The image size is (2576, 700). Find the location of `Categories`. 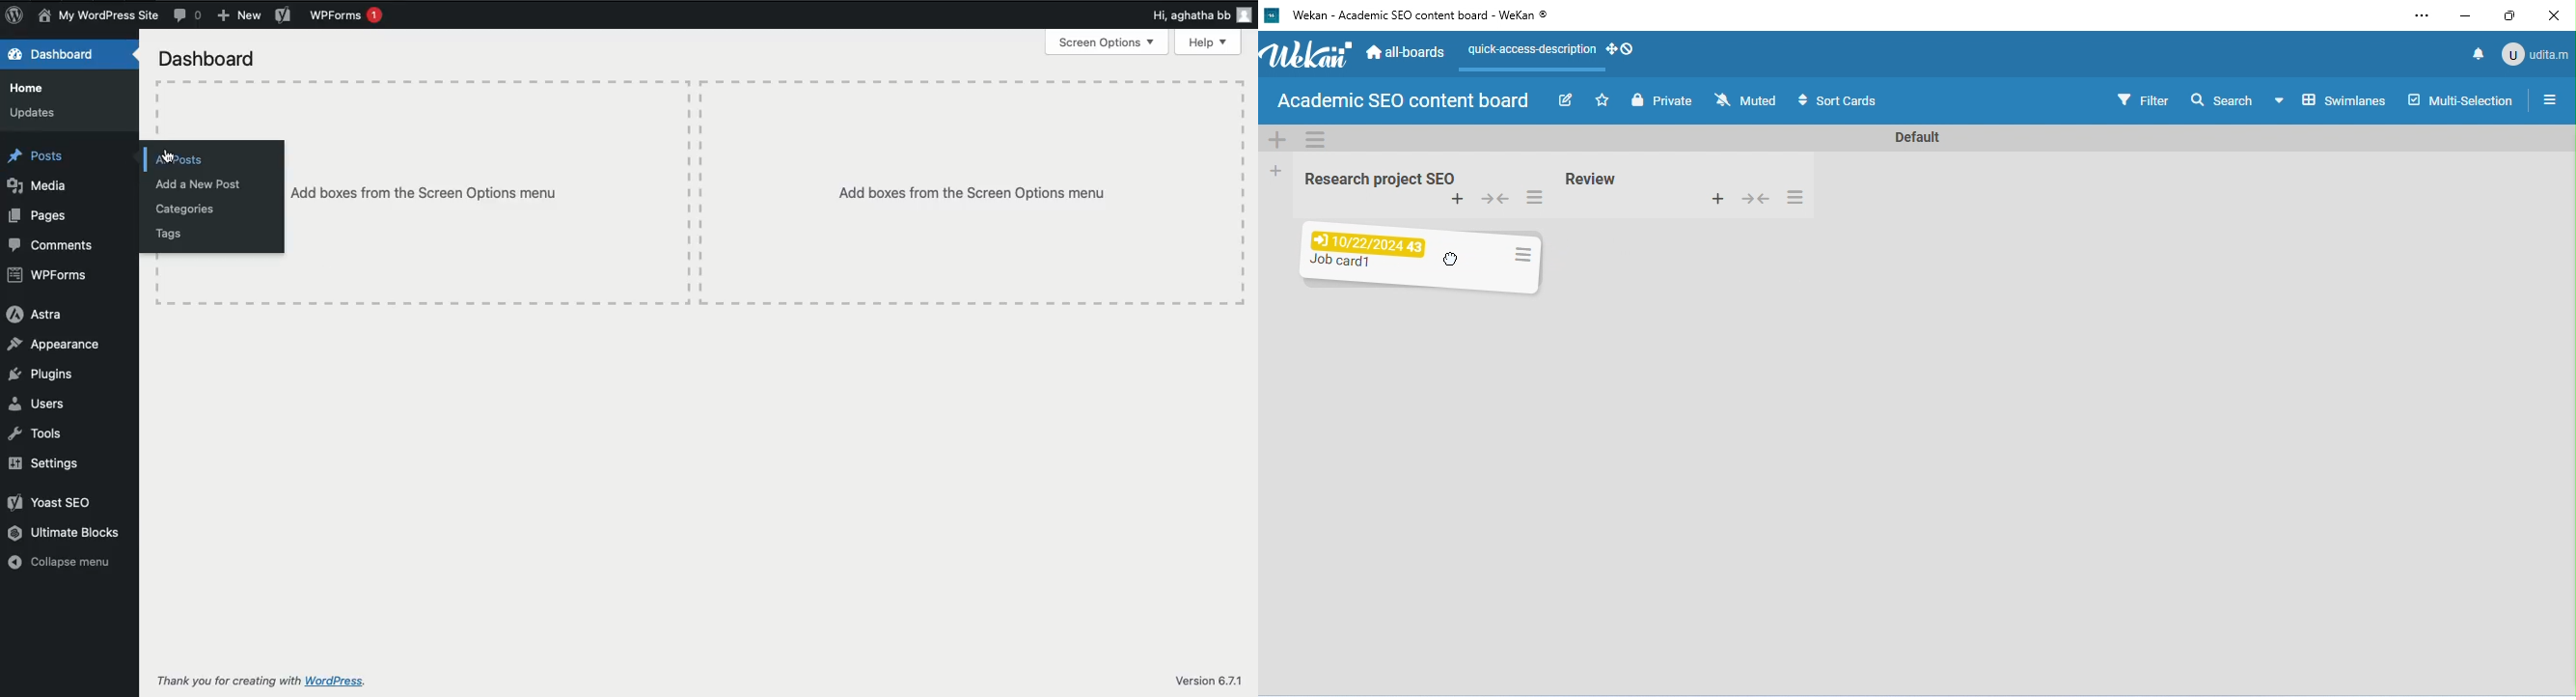

Categories is located at coordinates (193, 210).